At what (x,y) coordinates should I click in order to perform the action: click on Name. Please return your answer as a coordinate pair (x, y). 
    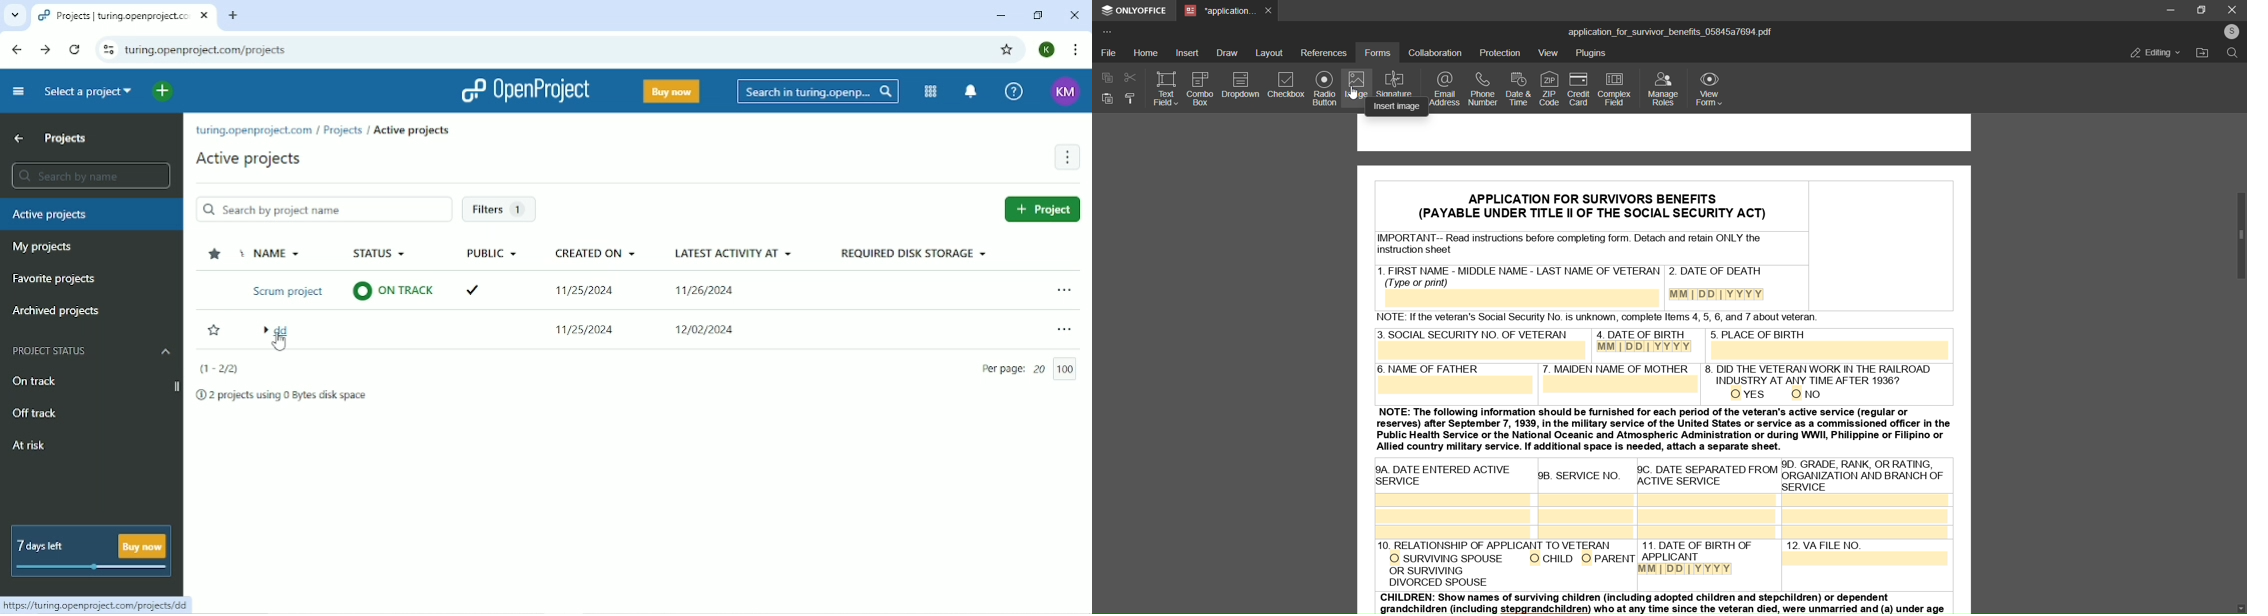
    Looking at the image, I should click on (285, 296).